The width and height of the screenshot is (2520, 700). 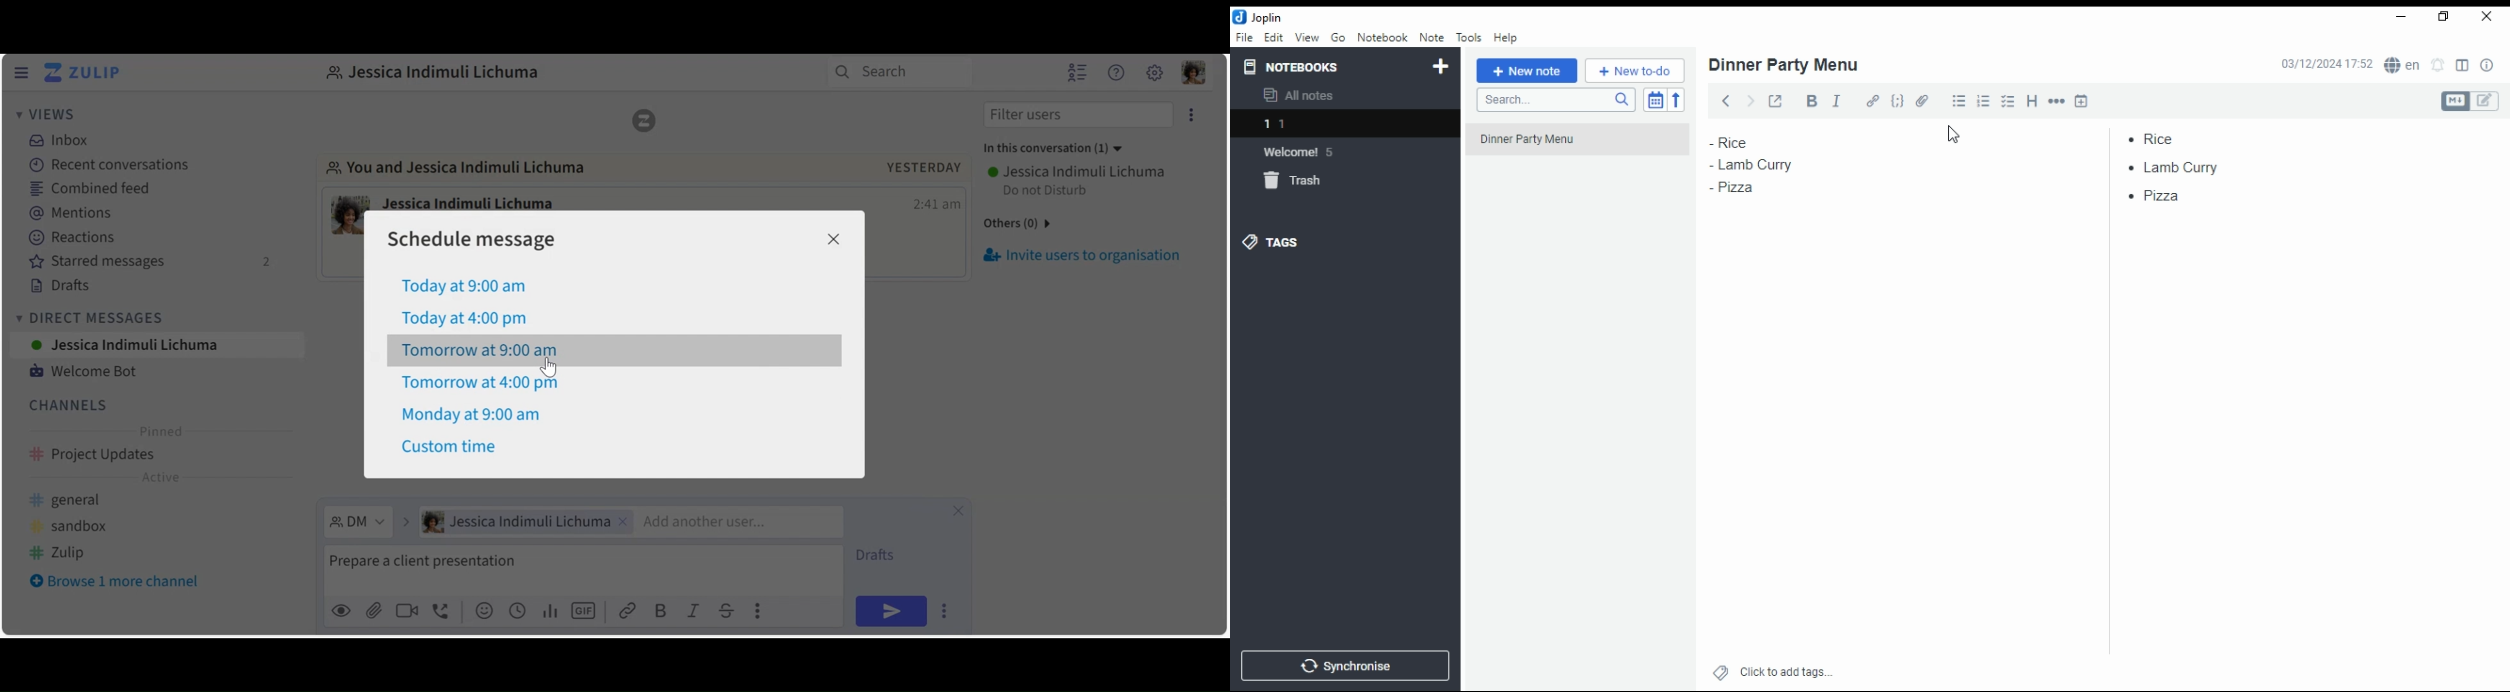 What do you see at coordinates (1296, 181) in the screenshot?
I see `trash` at bounding box center [1296, 181].